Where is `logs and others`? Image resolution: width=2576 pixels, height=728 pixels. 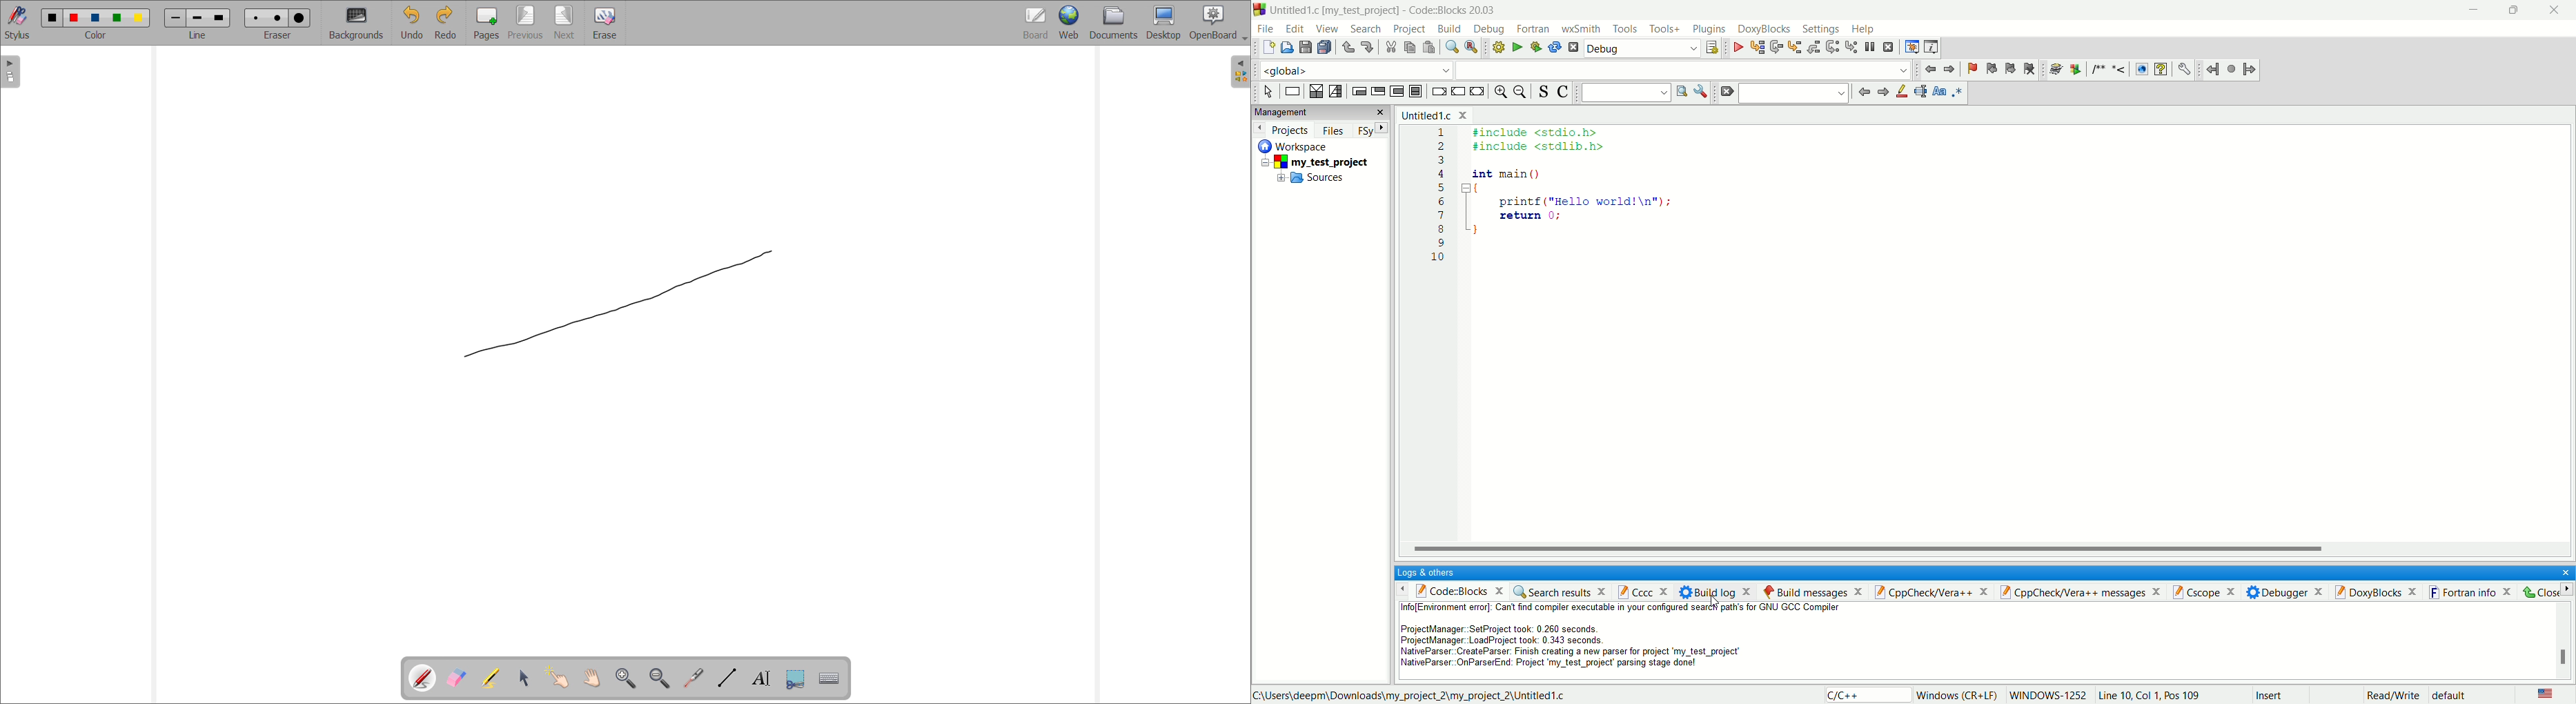
logs and others is located at coordinates (1434, 572).